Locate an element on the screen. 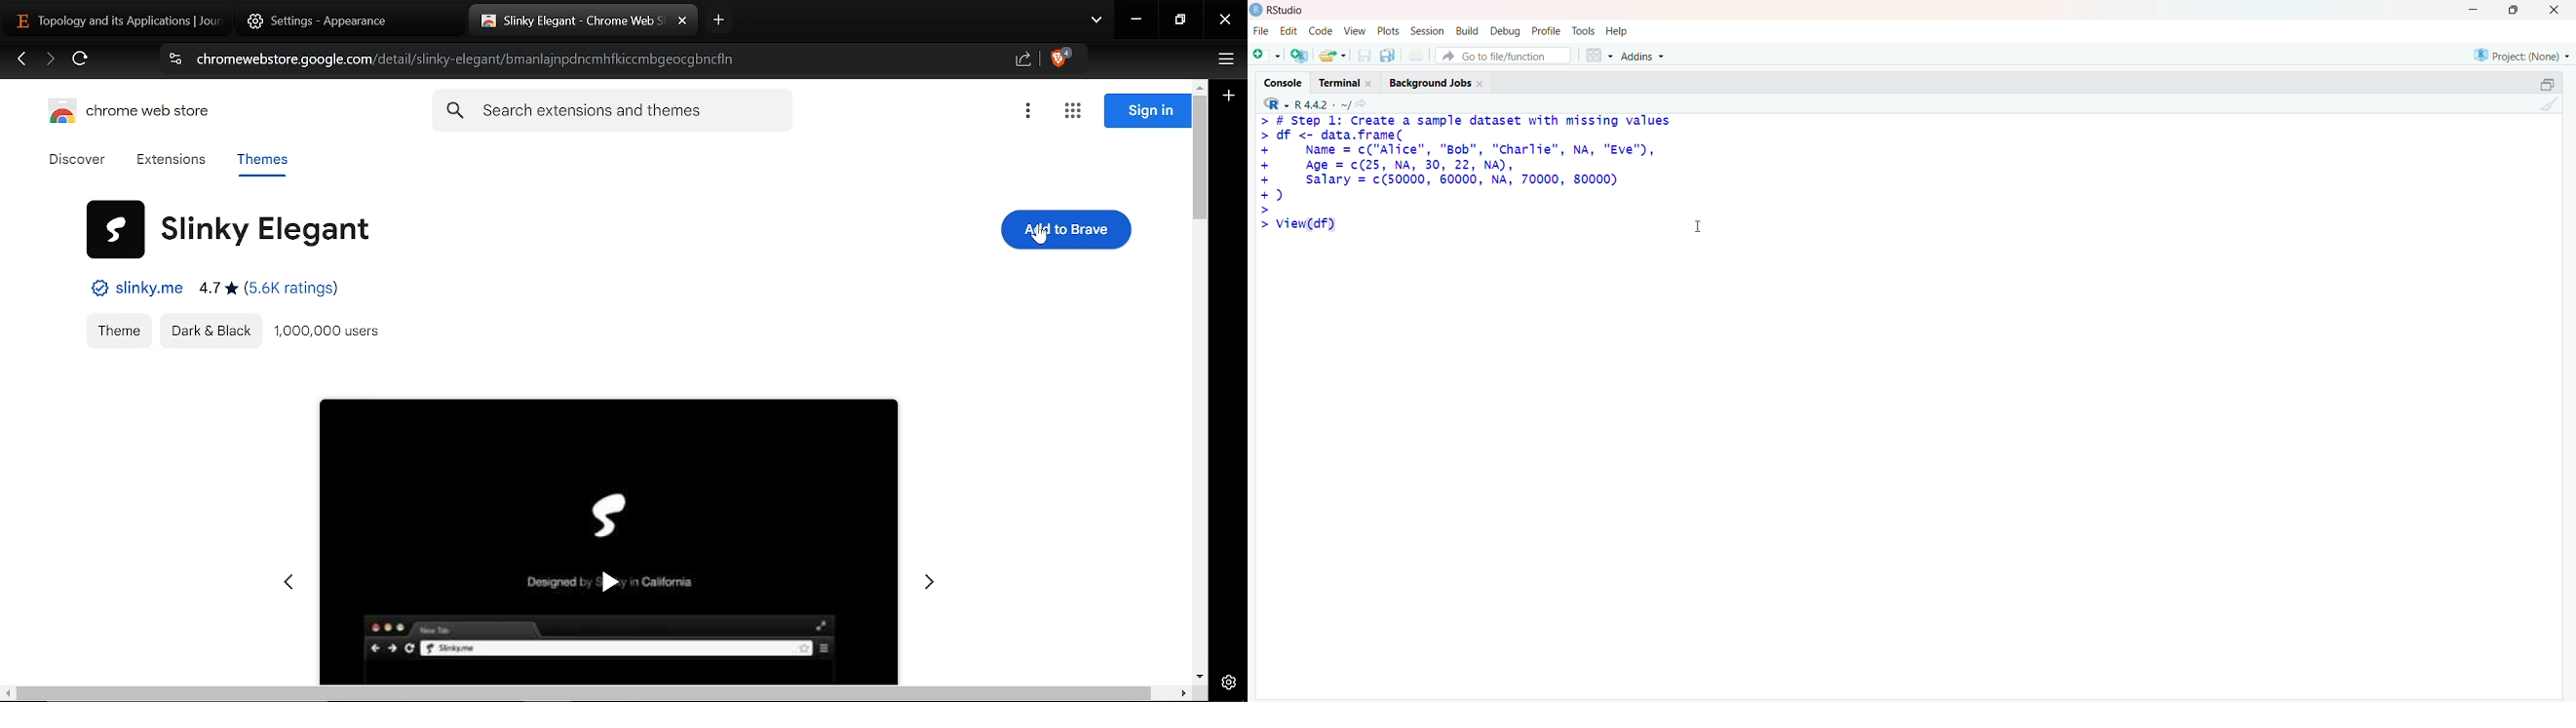 Image resolution: width=2576 pixels, height=728 pixels. Edit is located at coordinates (1288, 32).